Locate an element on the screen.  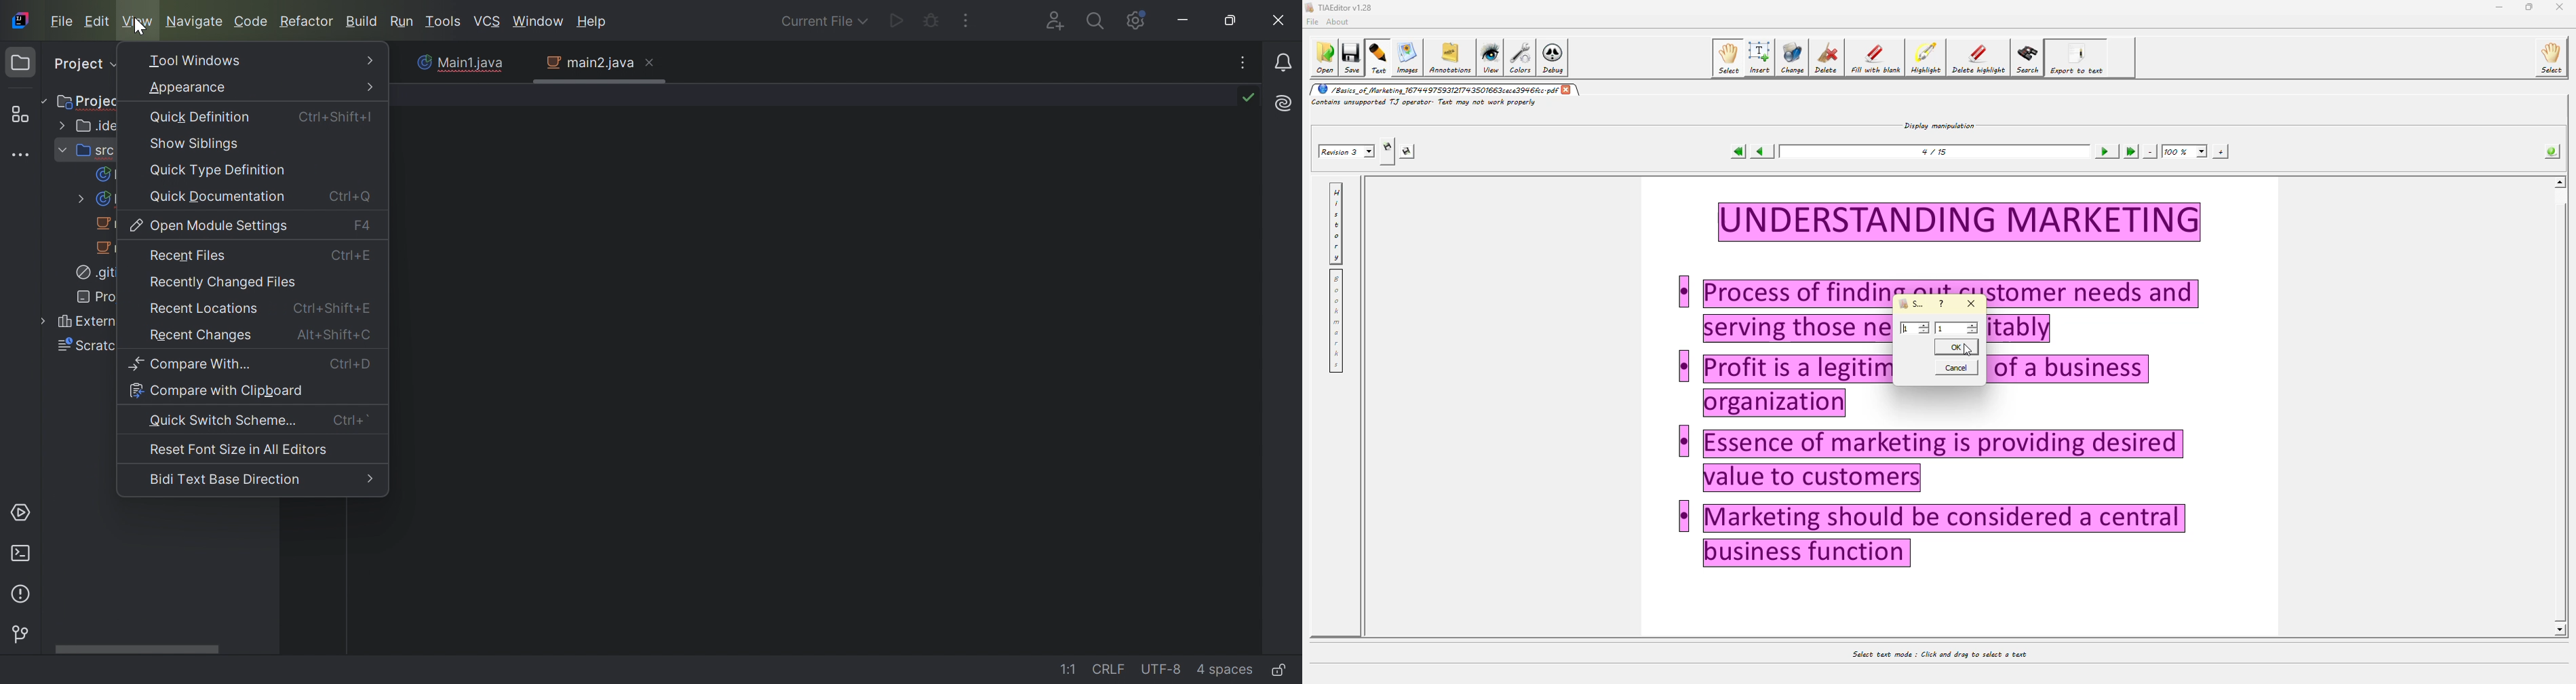
More actions is located at coordinates (967, 20).